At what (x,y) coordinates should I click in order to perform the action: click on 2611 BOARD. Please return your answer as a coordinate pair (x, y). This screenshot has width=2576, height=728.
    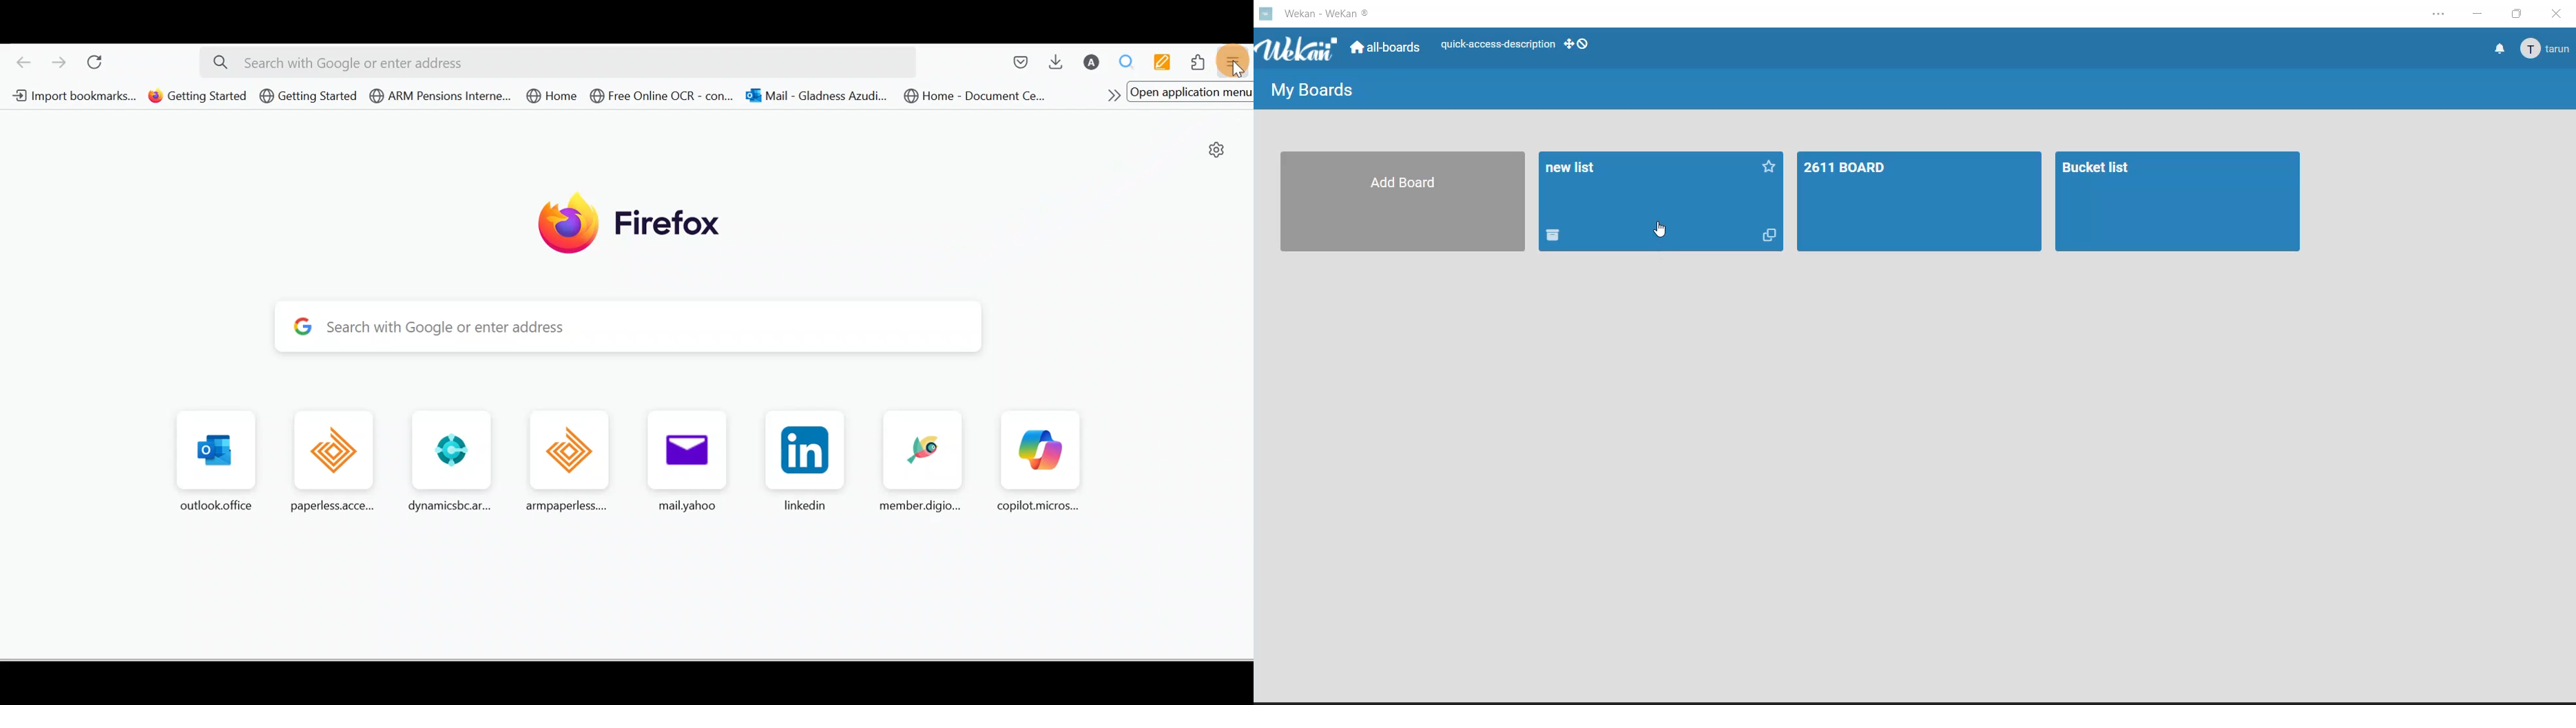
    Looking at the image, I should click on (1920, 202).